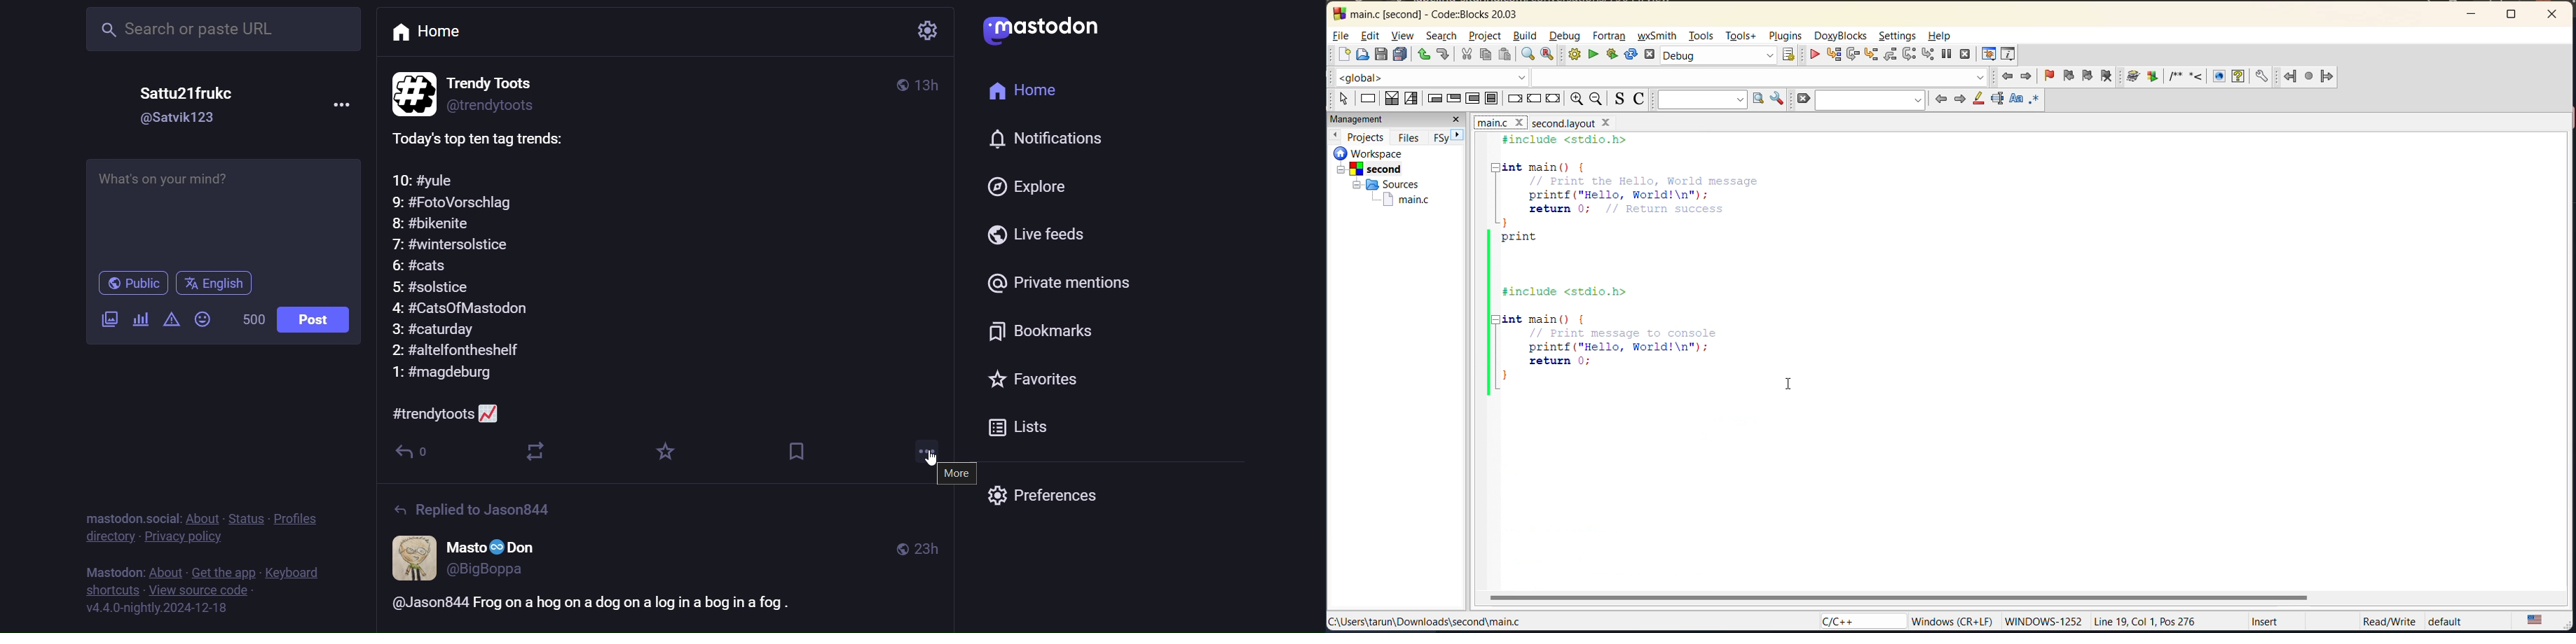 The width and height of the screenshot is (2576, 644). Describe the element at coordinates (1369, 155) in the screenshot. I see `workspace` at that location.